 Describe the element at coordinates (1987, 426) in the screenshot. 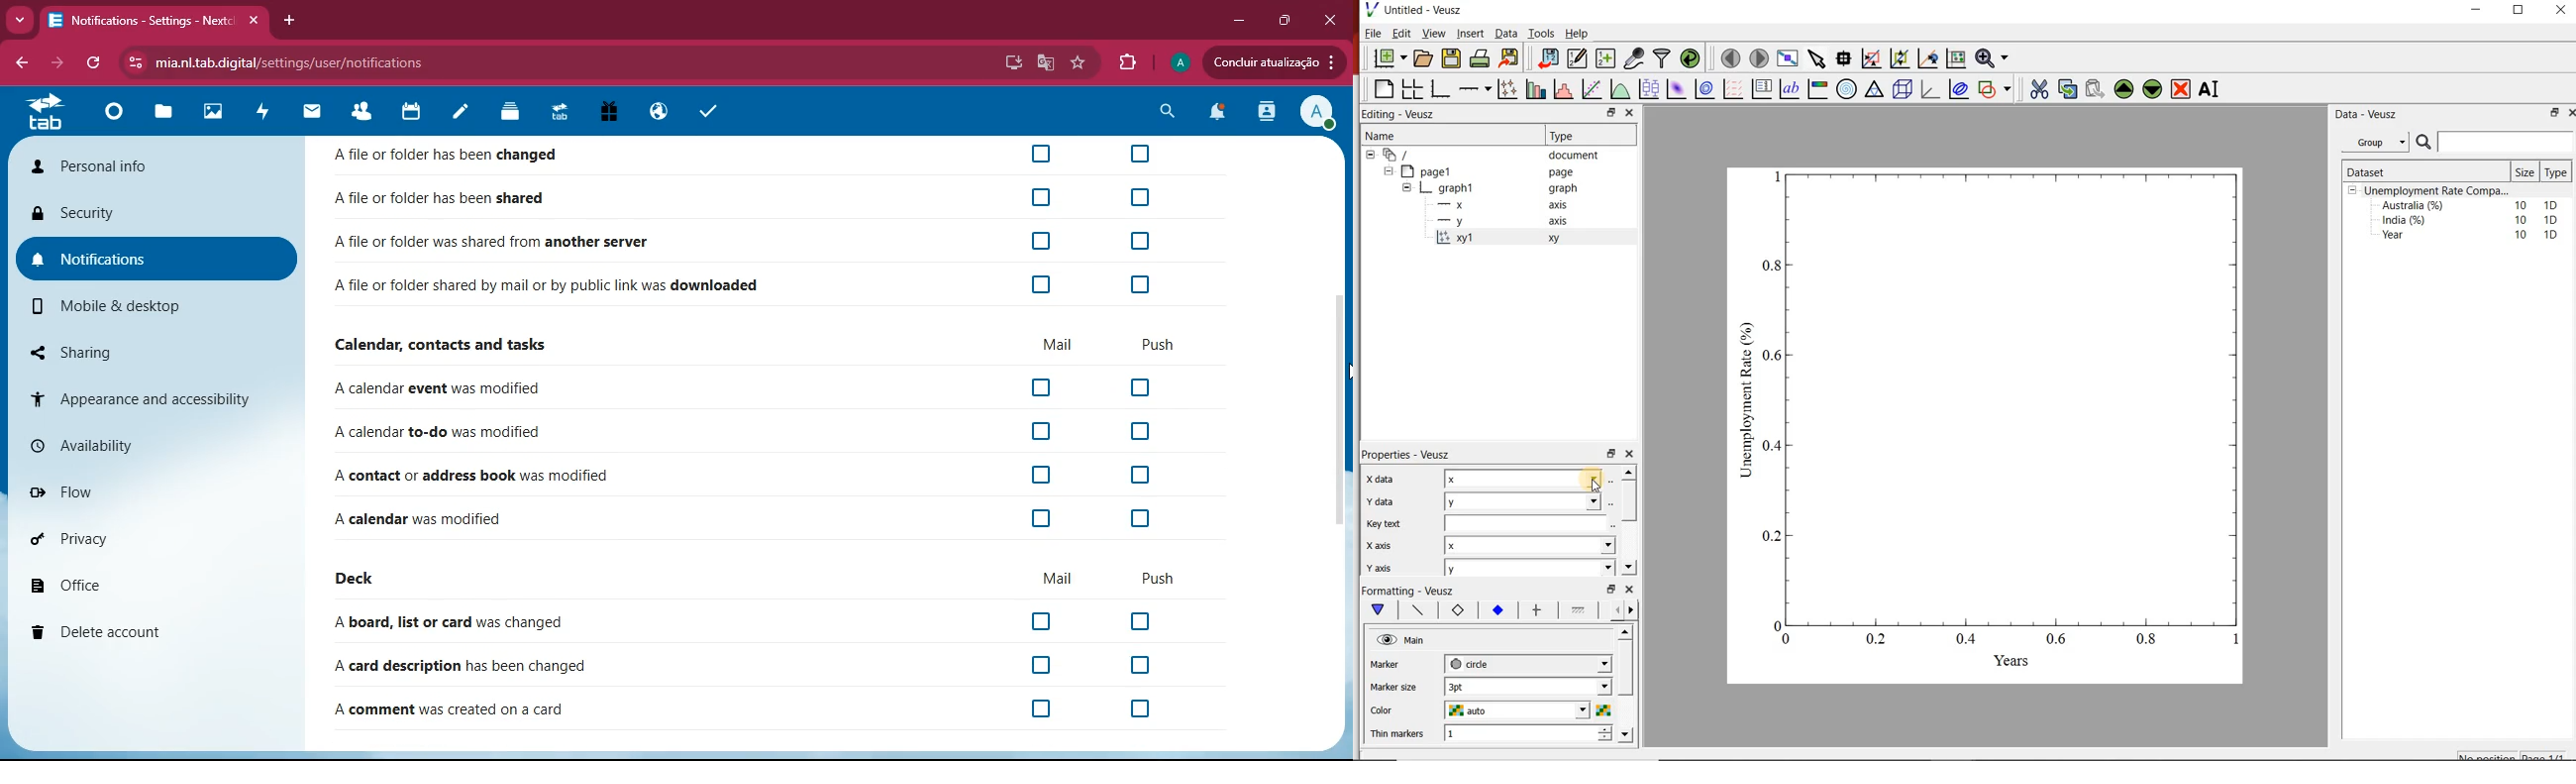

I see `graph chart` at that location.